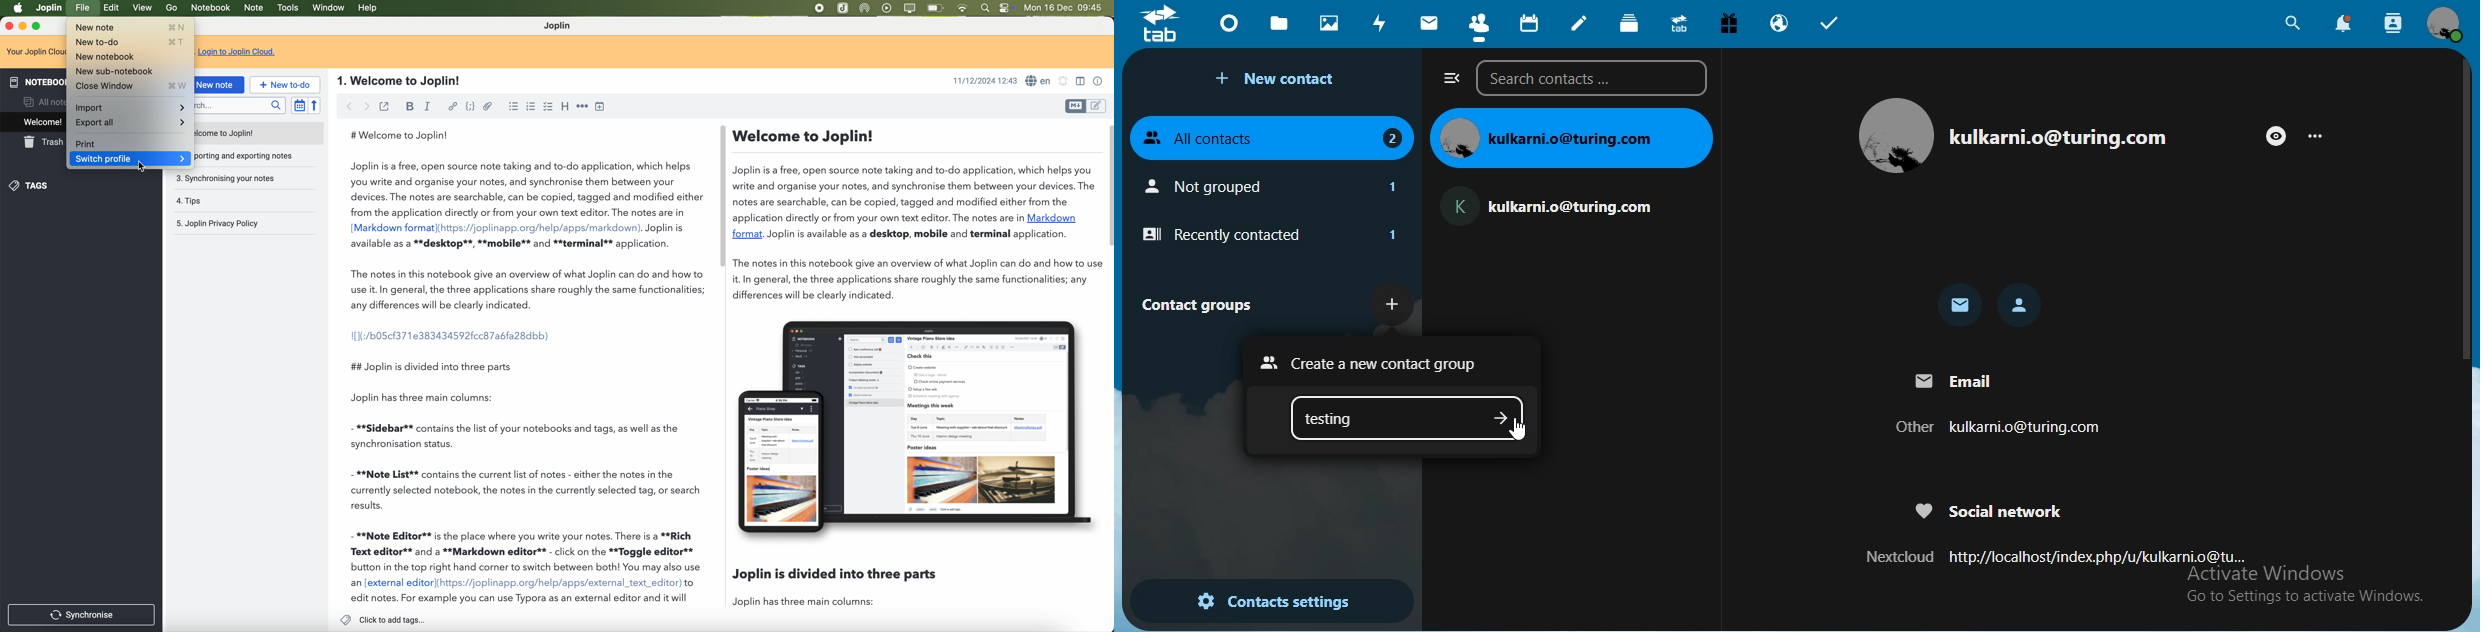 The width and height of the screenshot is (2492, 644). Describe the element at coordinates (410, 106) in the screenshot. I see `bold` at that location.